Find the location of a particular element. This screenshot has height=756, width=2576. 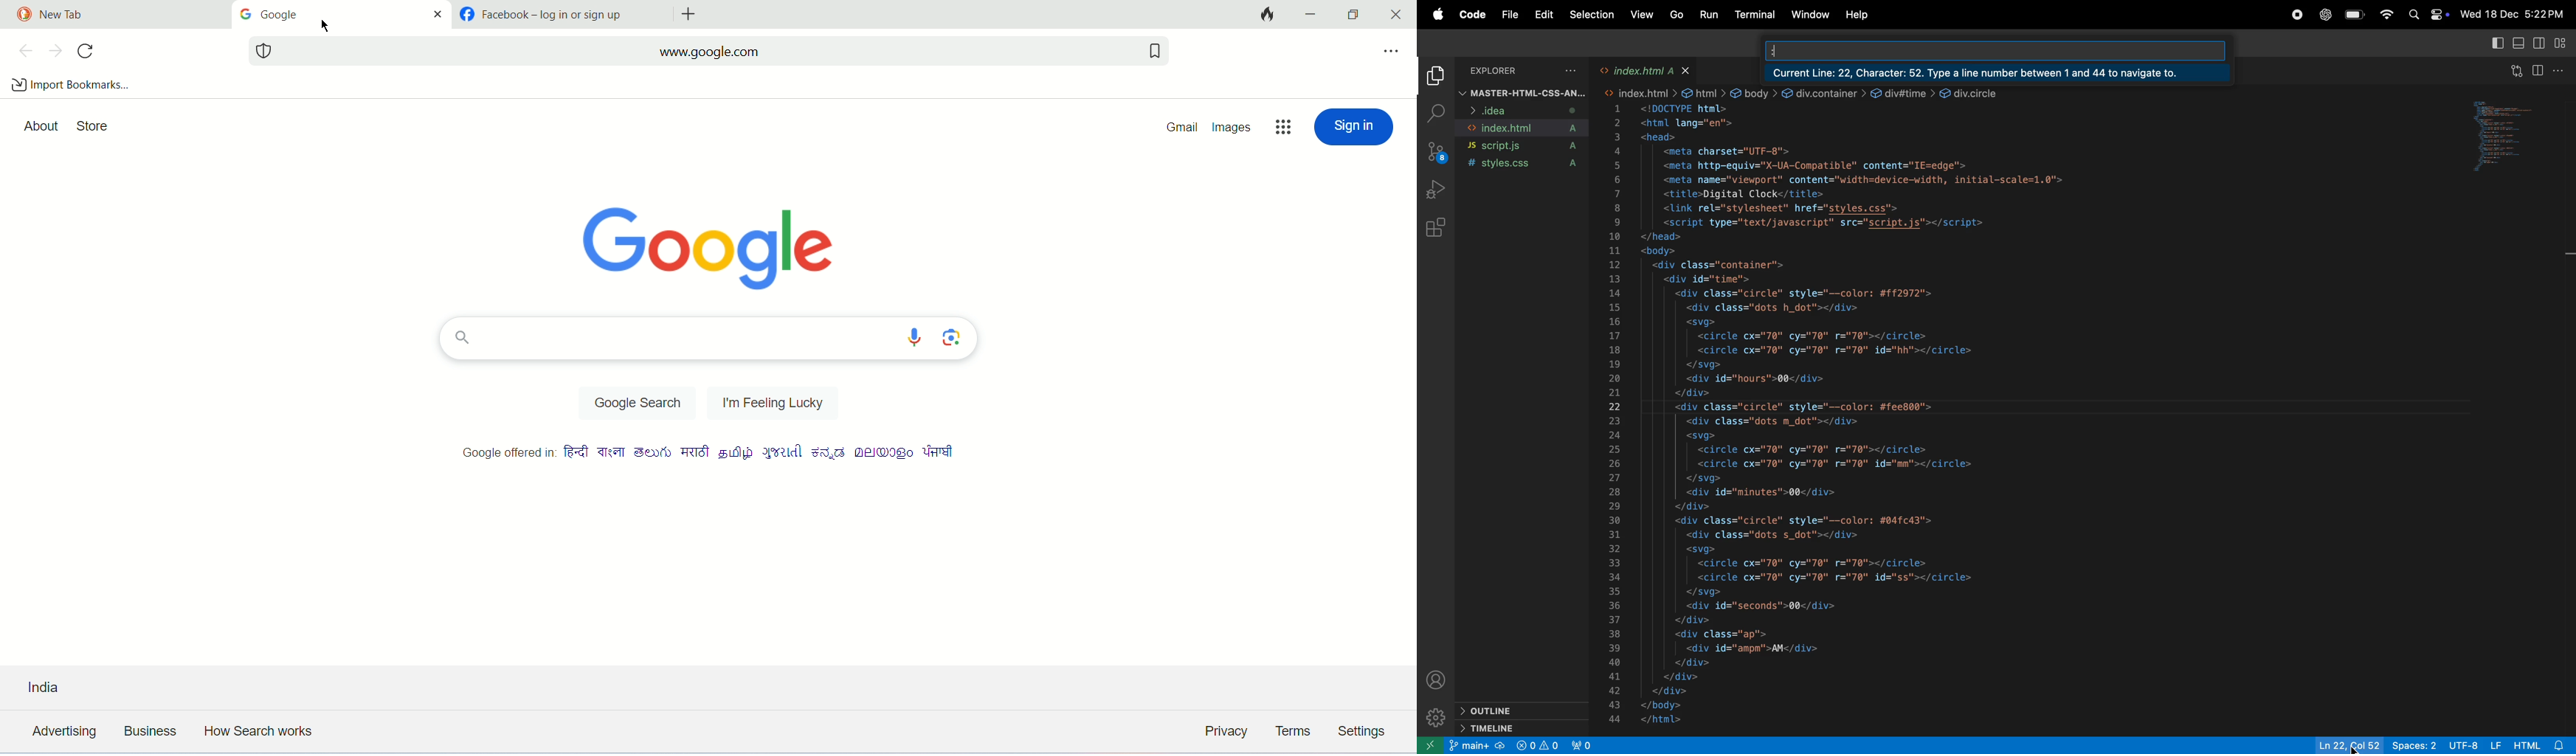

index.html tab is located at coordinates (1638, 69).